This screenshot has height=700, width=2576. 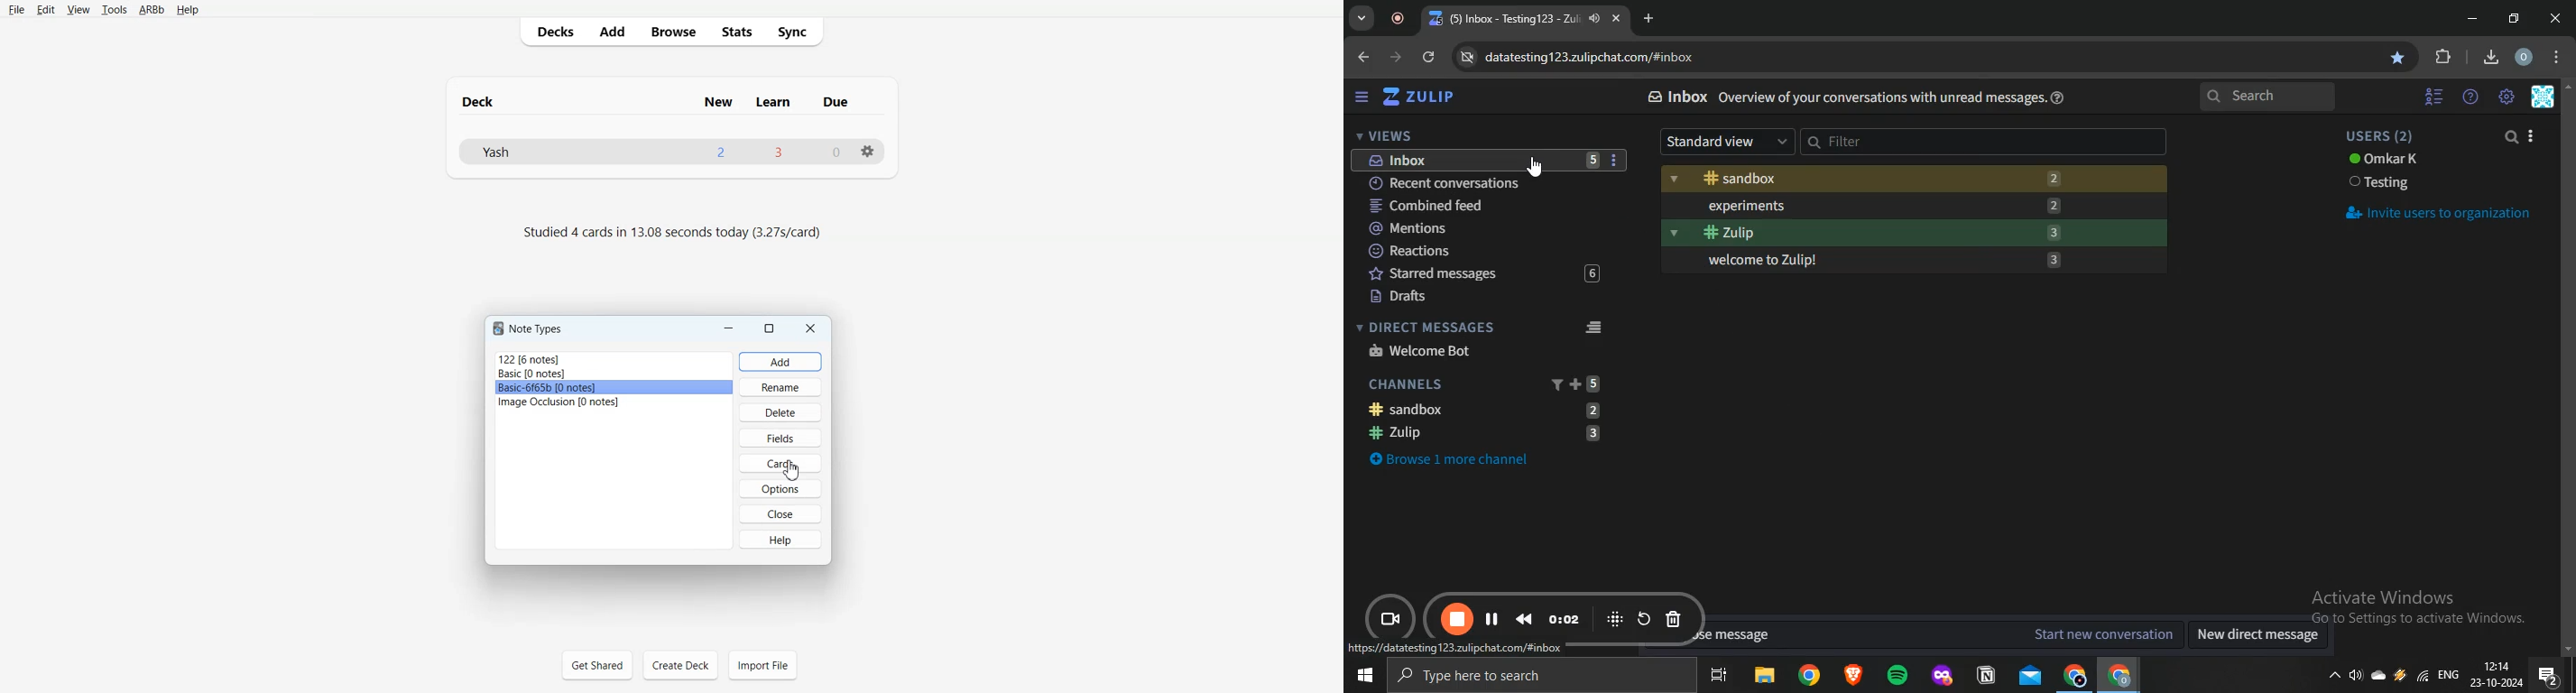 I want to click on Add, so click(x=781, y=362).